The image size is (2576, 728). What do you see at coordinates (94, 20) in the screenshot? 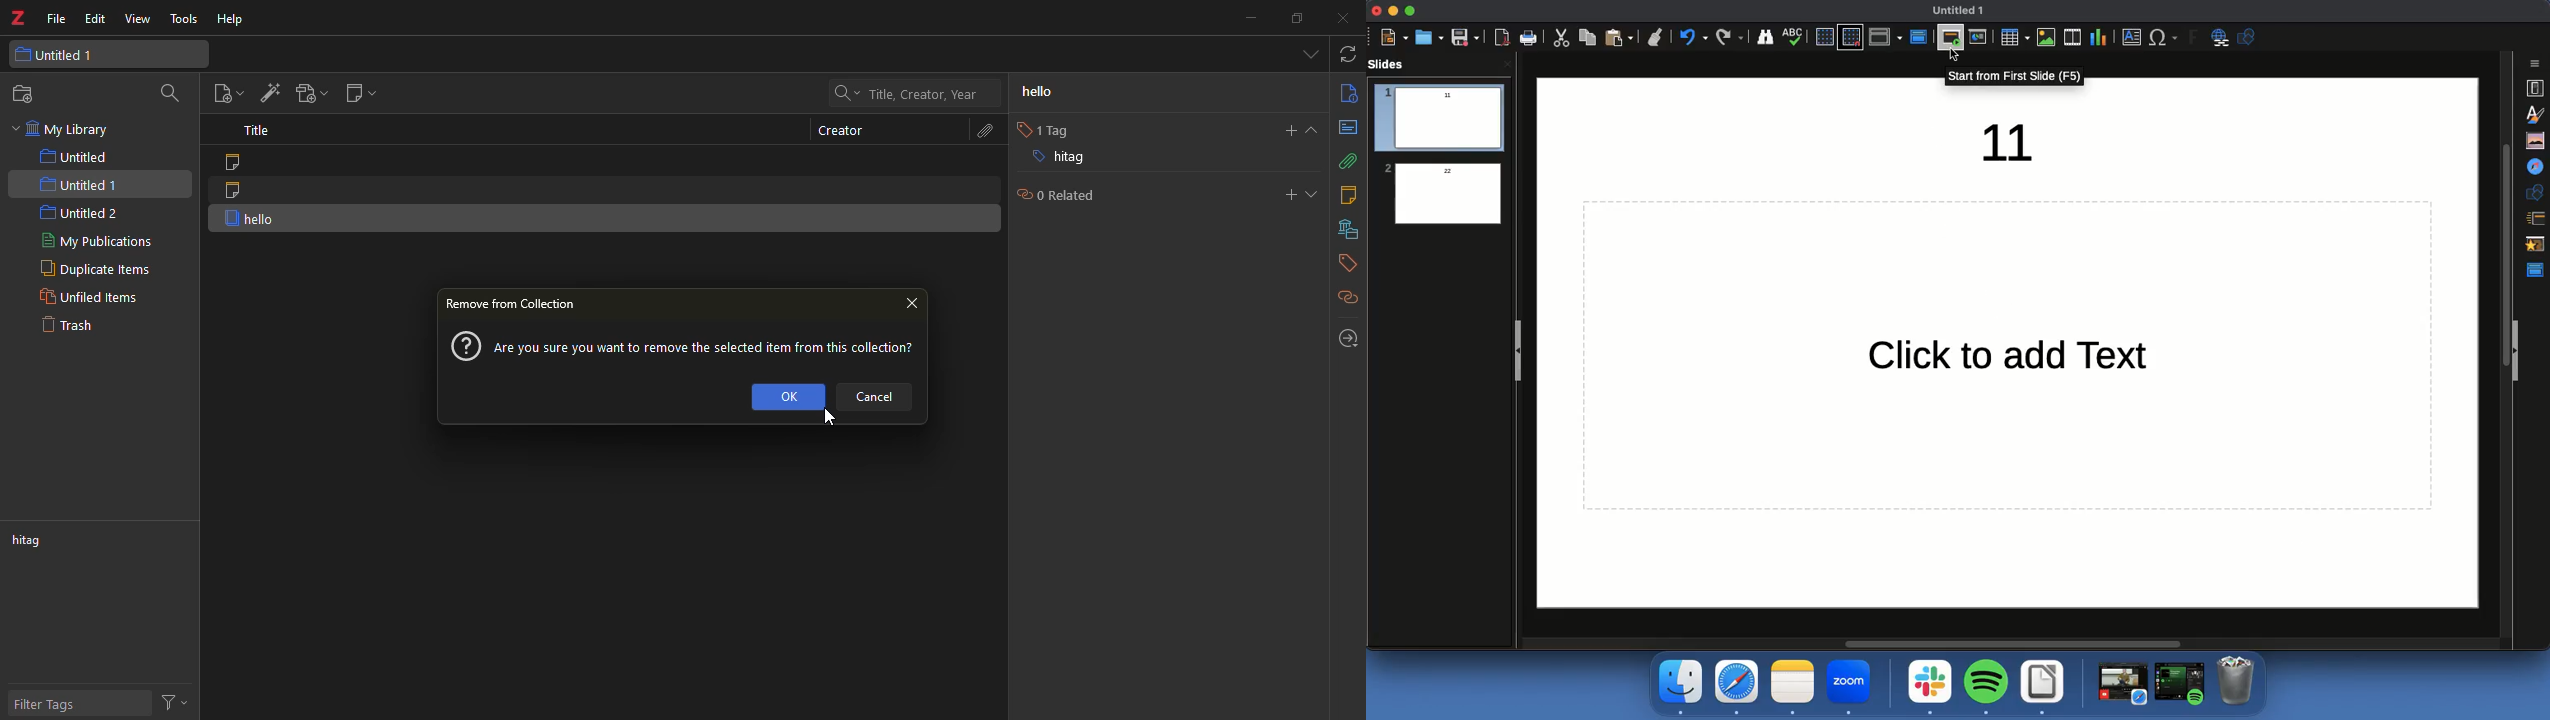
I see `edit` at bounding box center [94, 20].